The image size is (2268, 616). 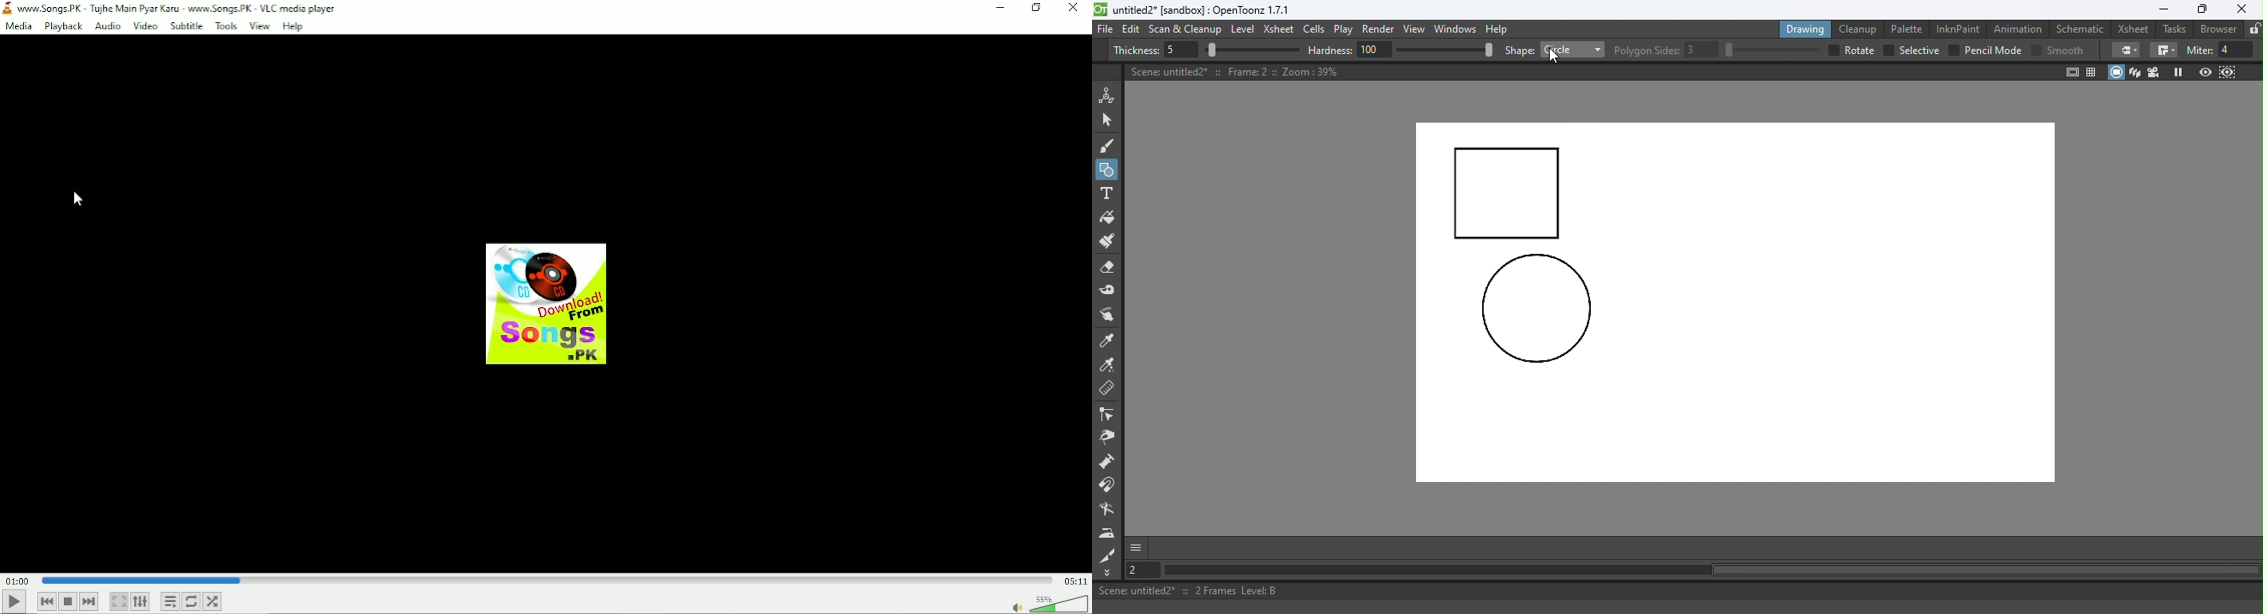 I want to click on Horizontal scroll bar, so click(x=1711, y=570).